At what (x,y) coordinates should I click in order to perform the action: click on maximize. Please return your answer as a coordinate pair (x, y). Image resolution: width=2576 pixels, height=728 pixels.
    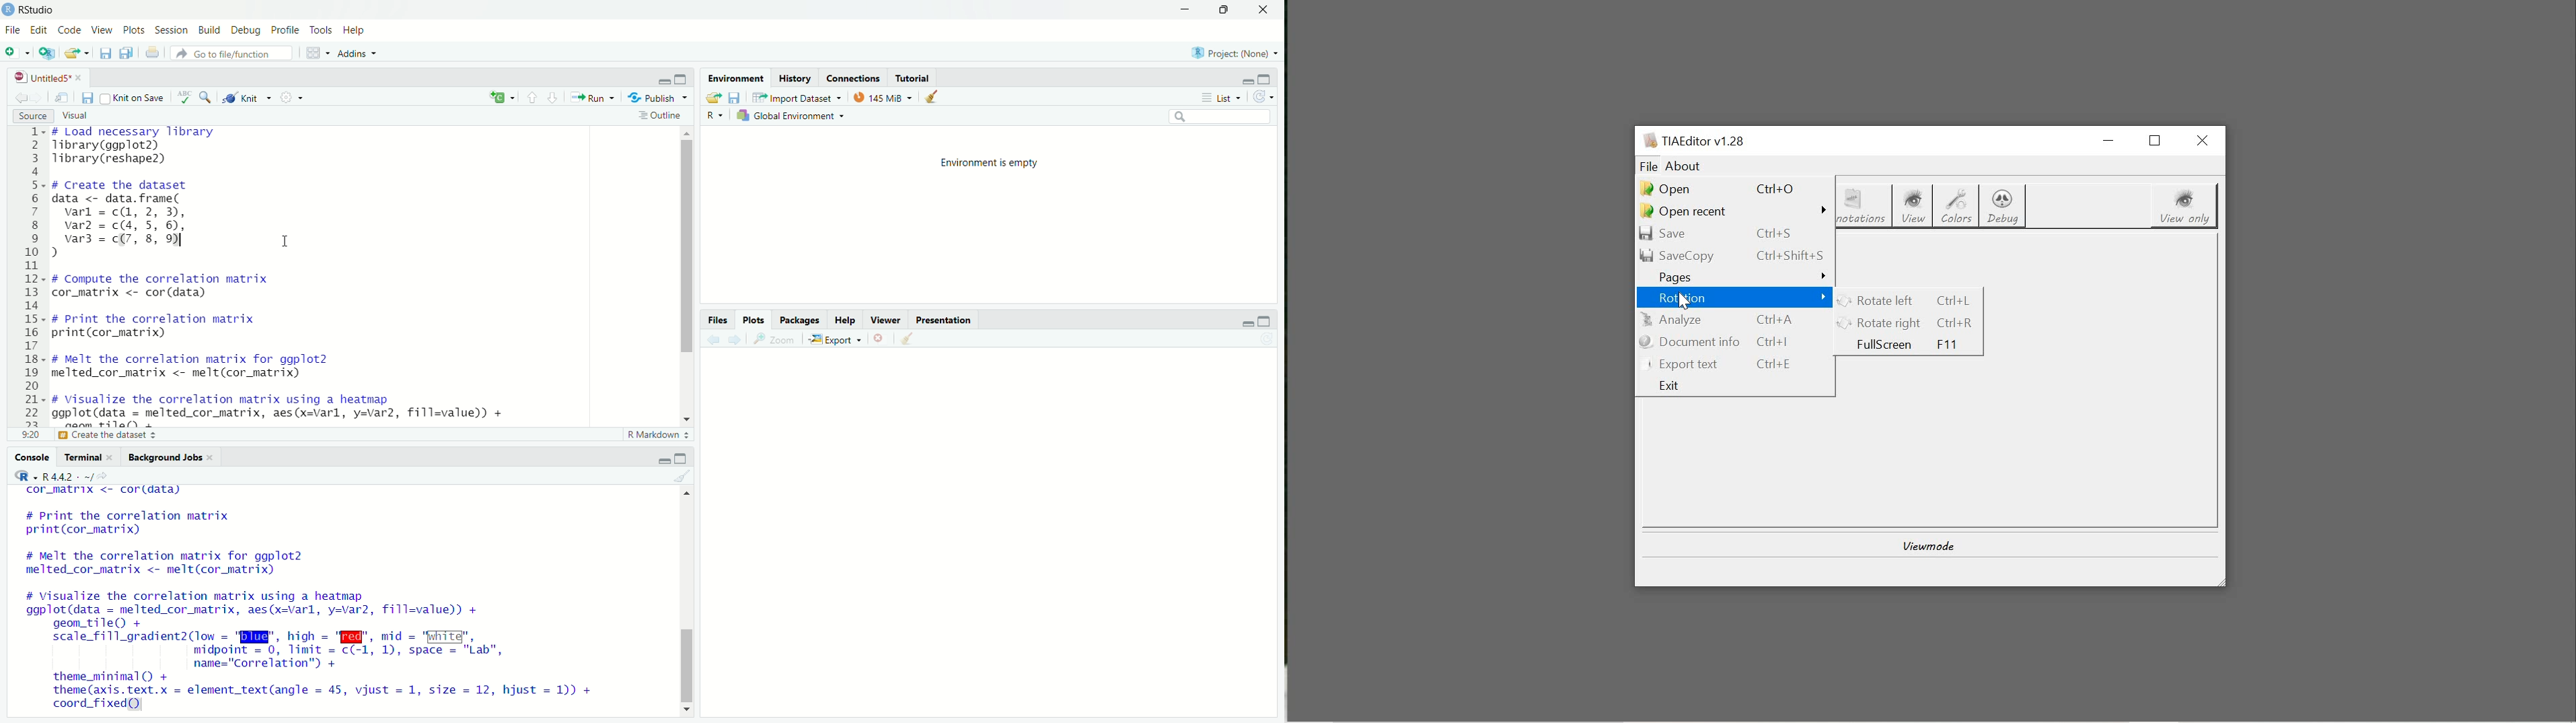
    Looking at the image, I should click on (682, 459).